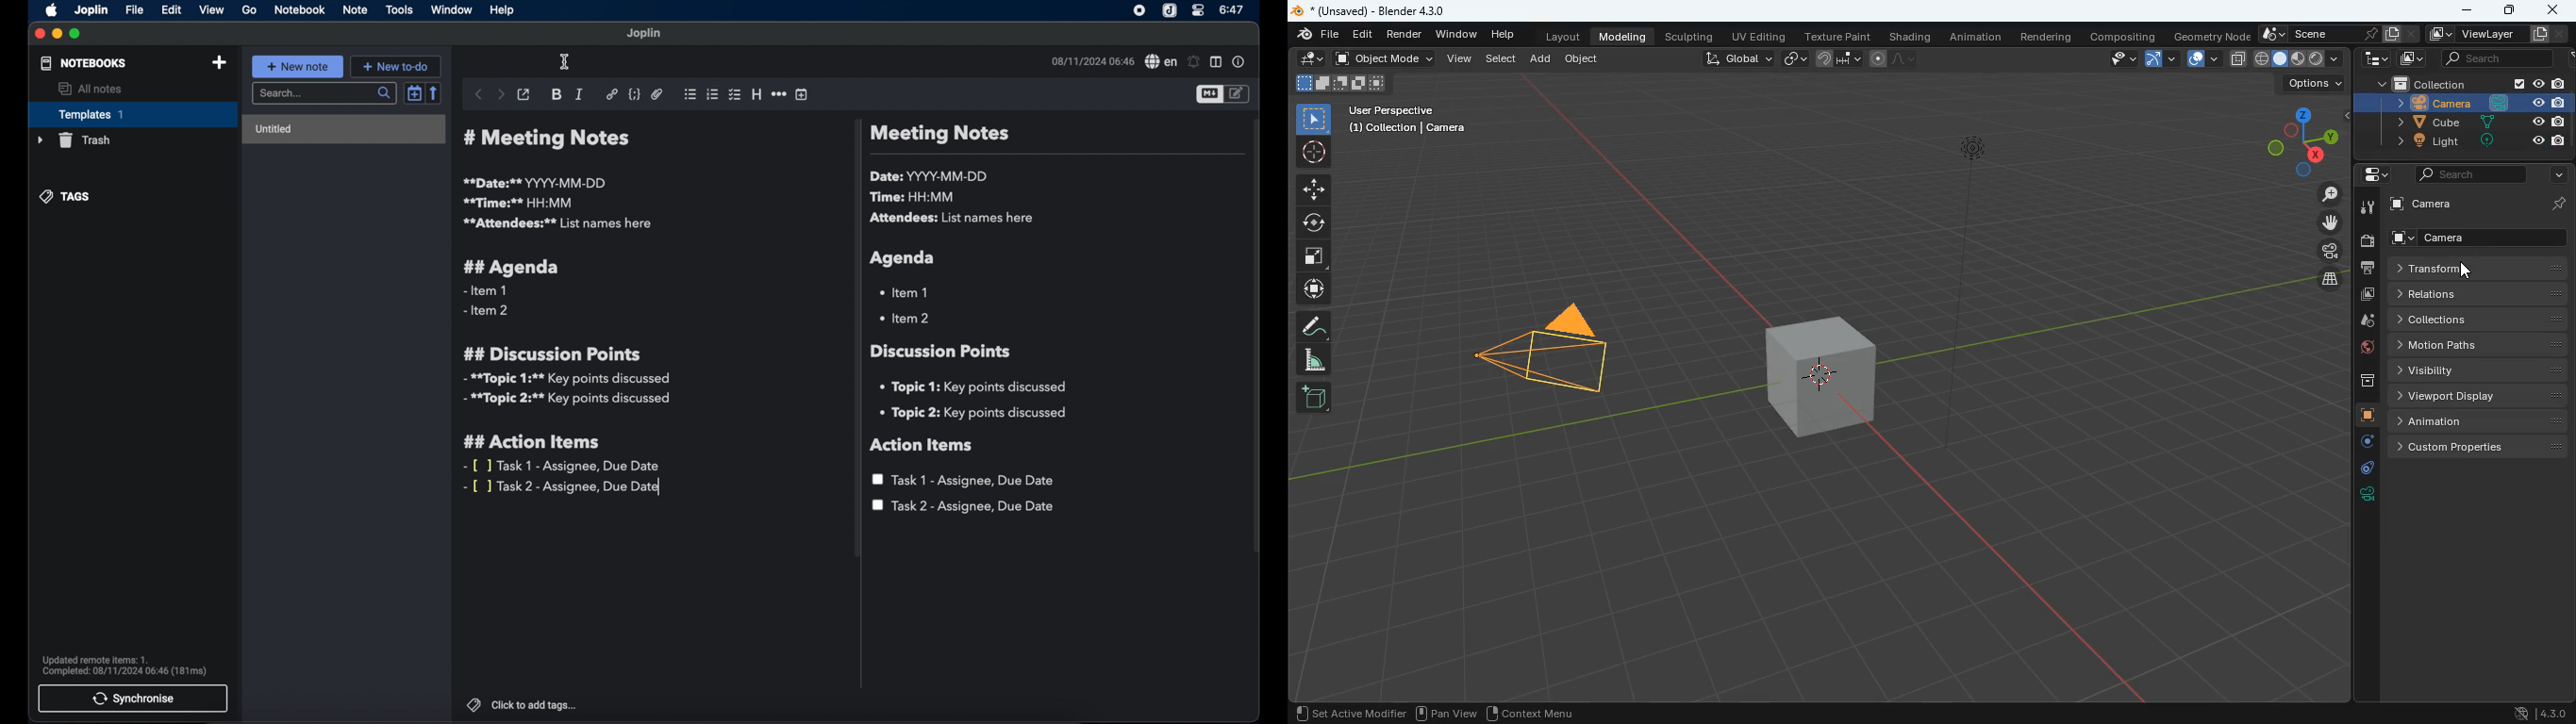 The width and height of the screenshot is (2576, 728). Describe the element at coordinates (1500, 60) in the screenshot. I see `select` at that location.